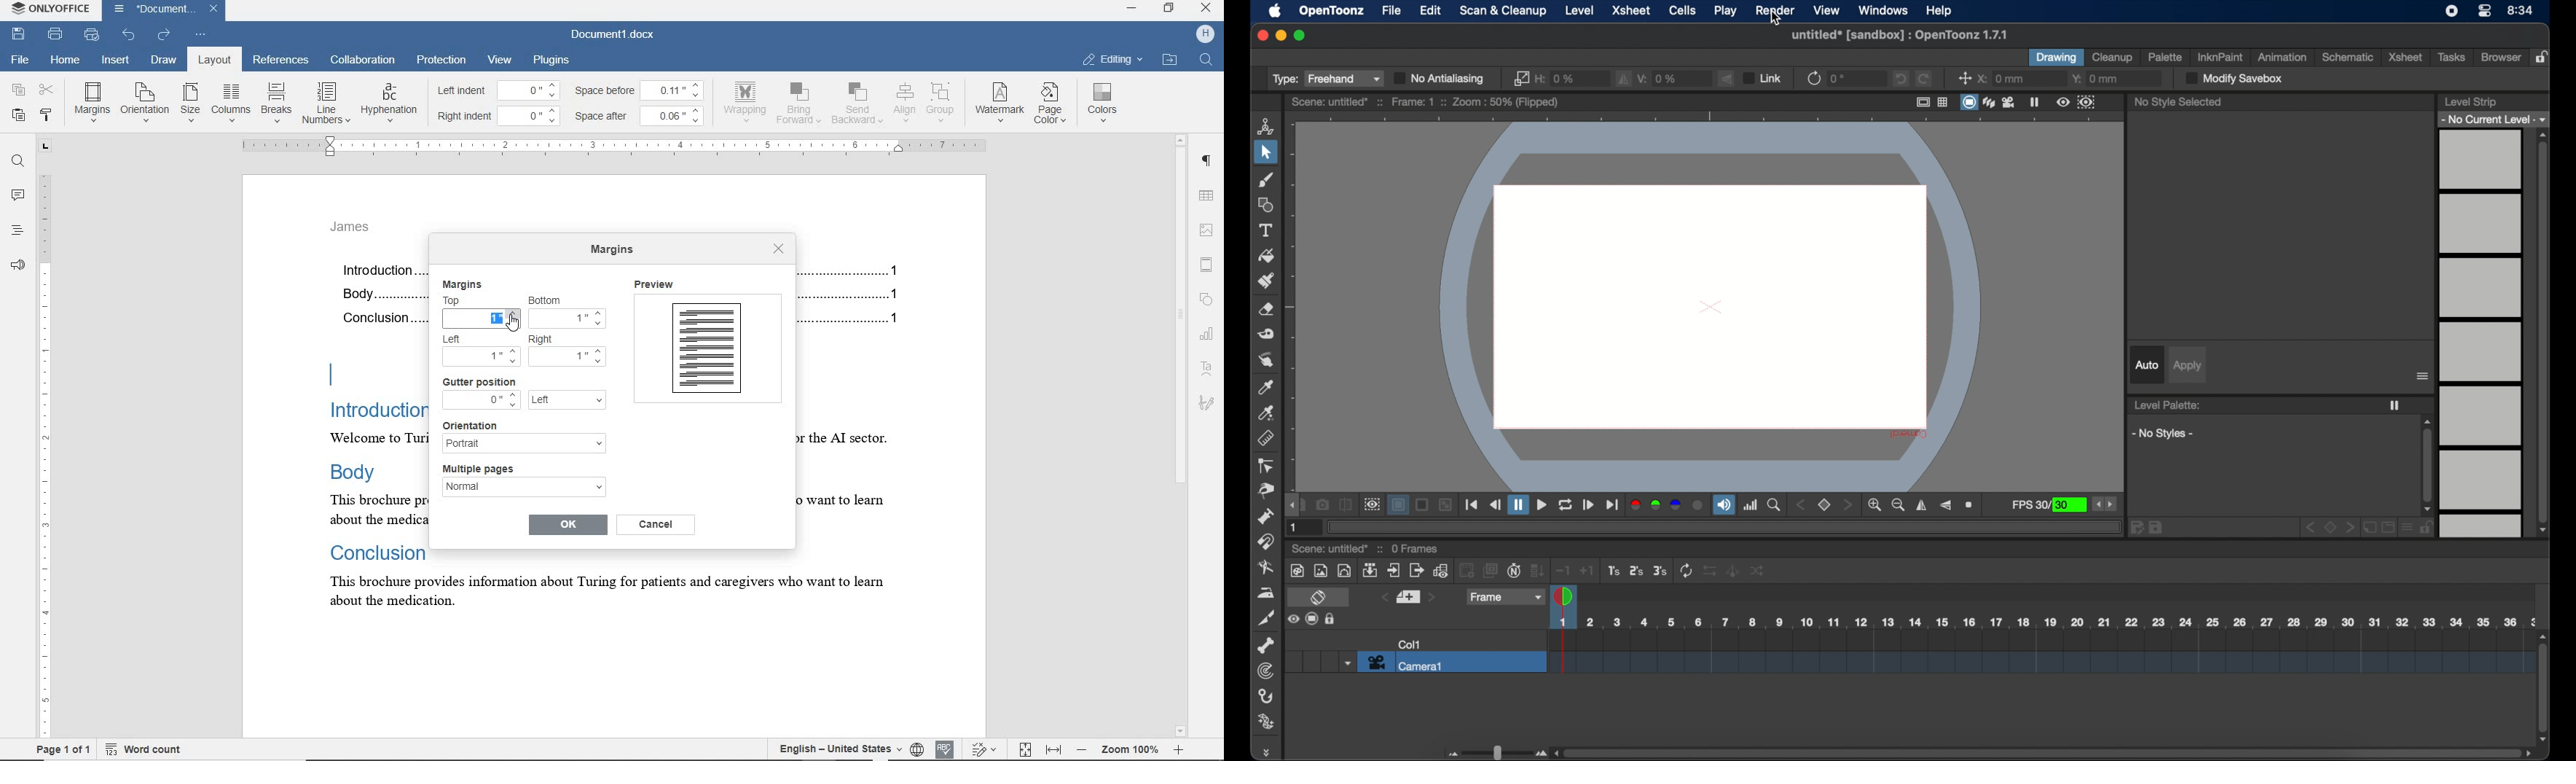  Describe the element at coordinates (52, 10) in the screenshot. I see `system name` at that location.